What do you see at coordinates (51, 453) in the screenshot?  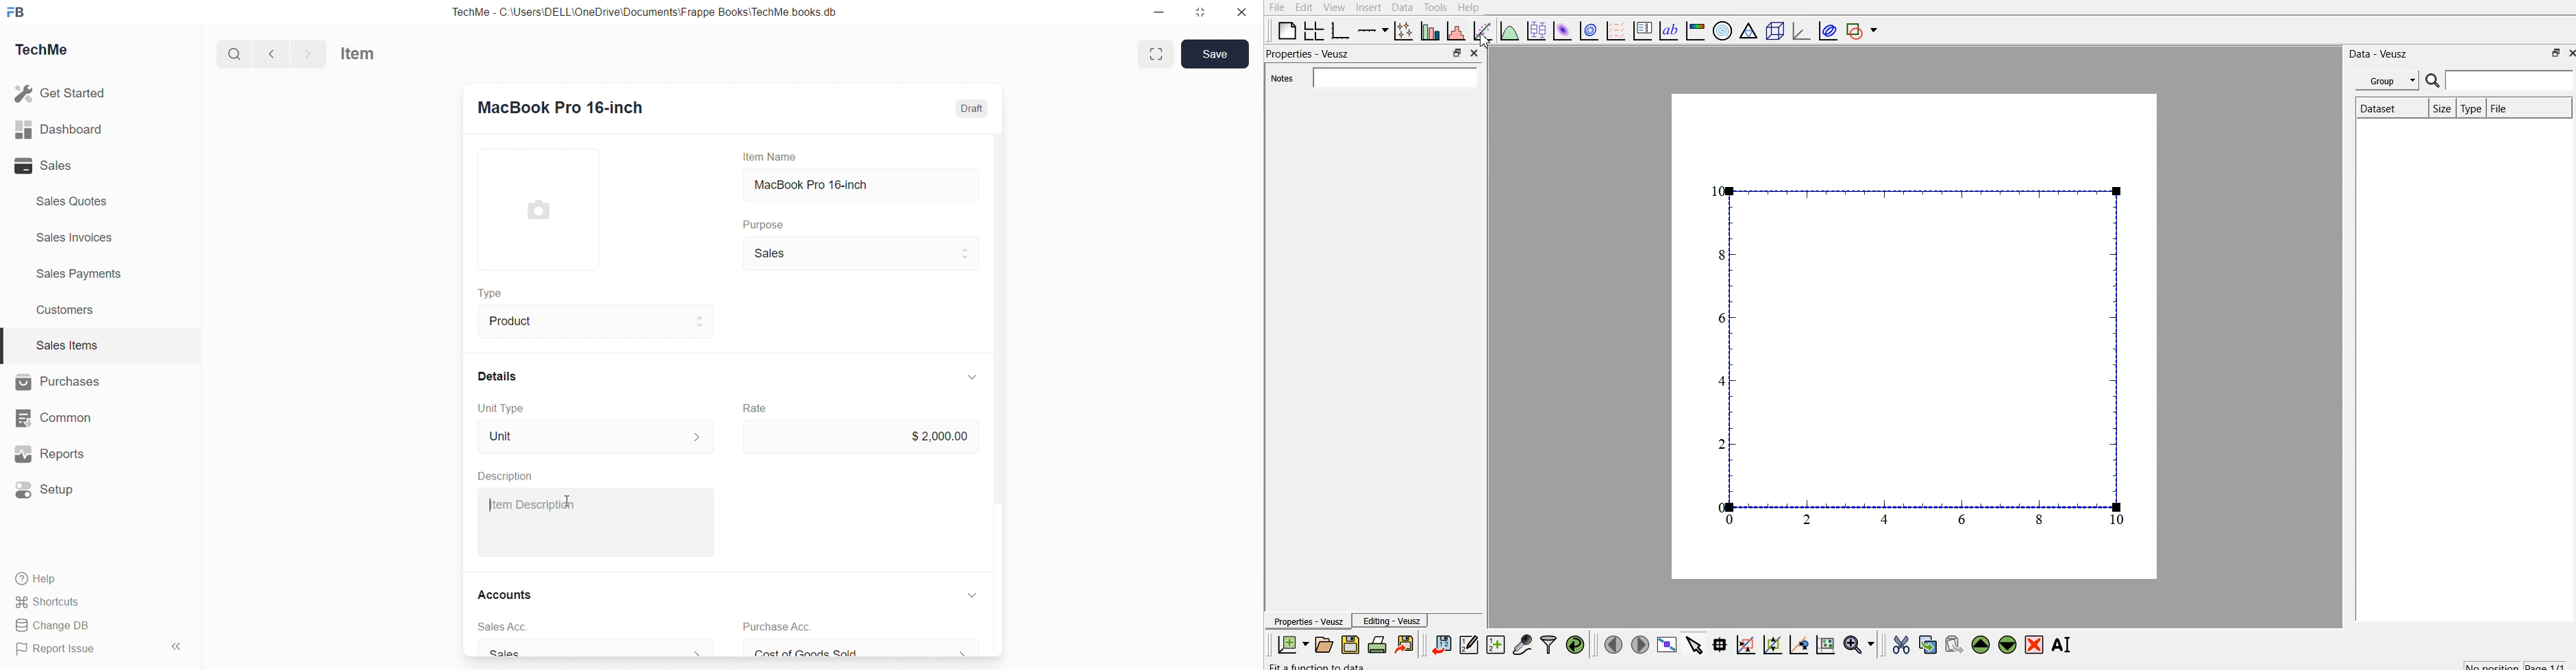 I see `Reports` at bounding box center [51, 453].